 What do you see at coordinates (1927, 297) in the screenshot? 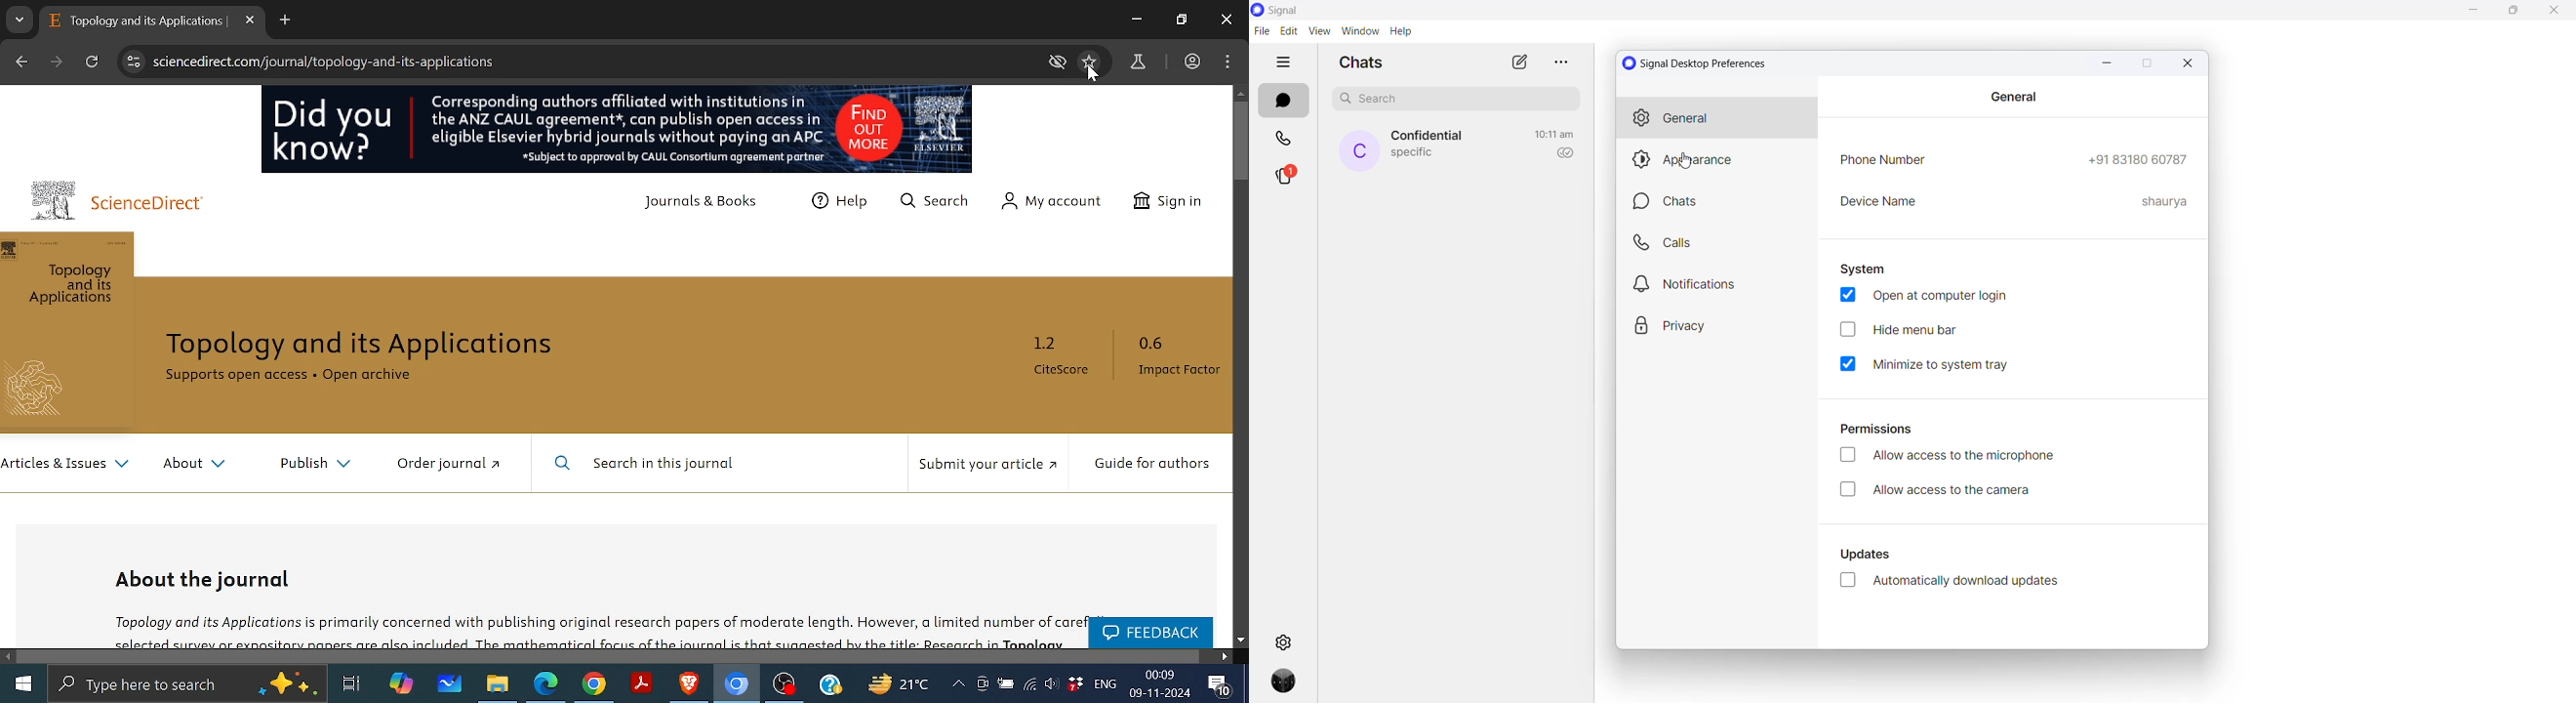
I see `computer login checkbox` at bounding box center [1927, 297].